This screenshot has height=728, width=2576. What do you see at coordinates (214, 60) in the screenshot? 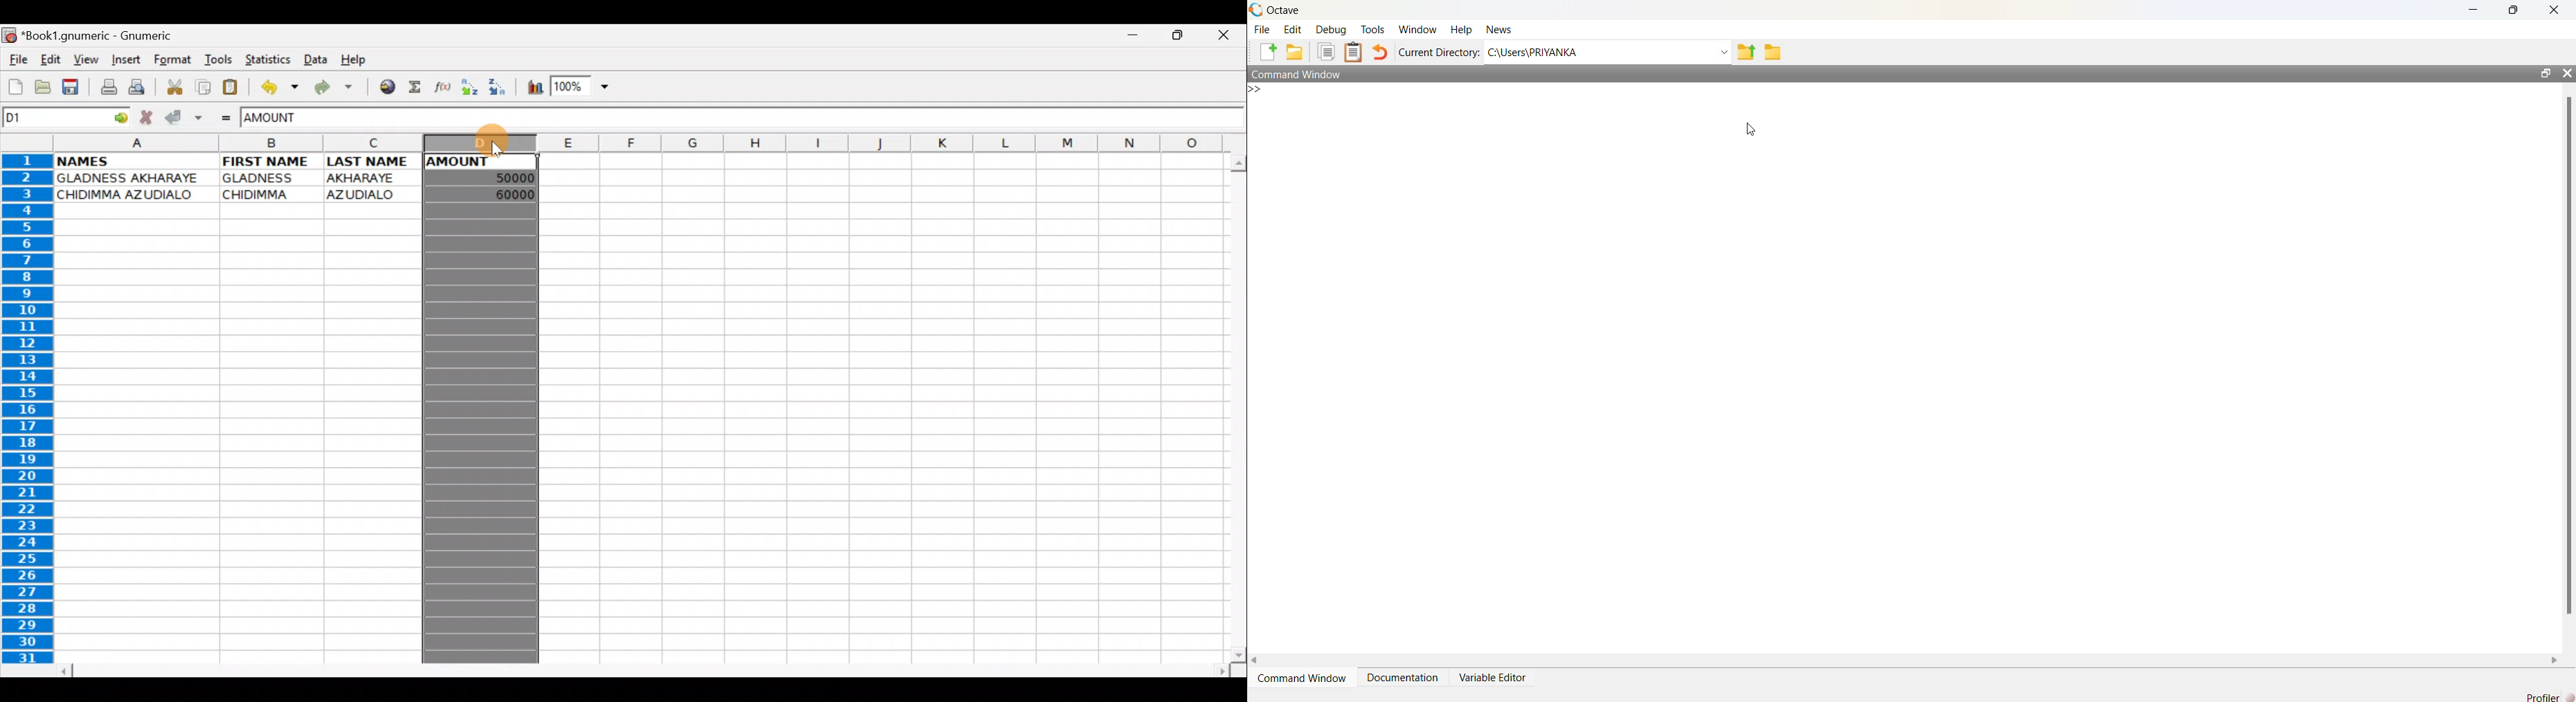
I see `Tools` at bounding box center [214, 60].